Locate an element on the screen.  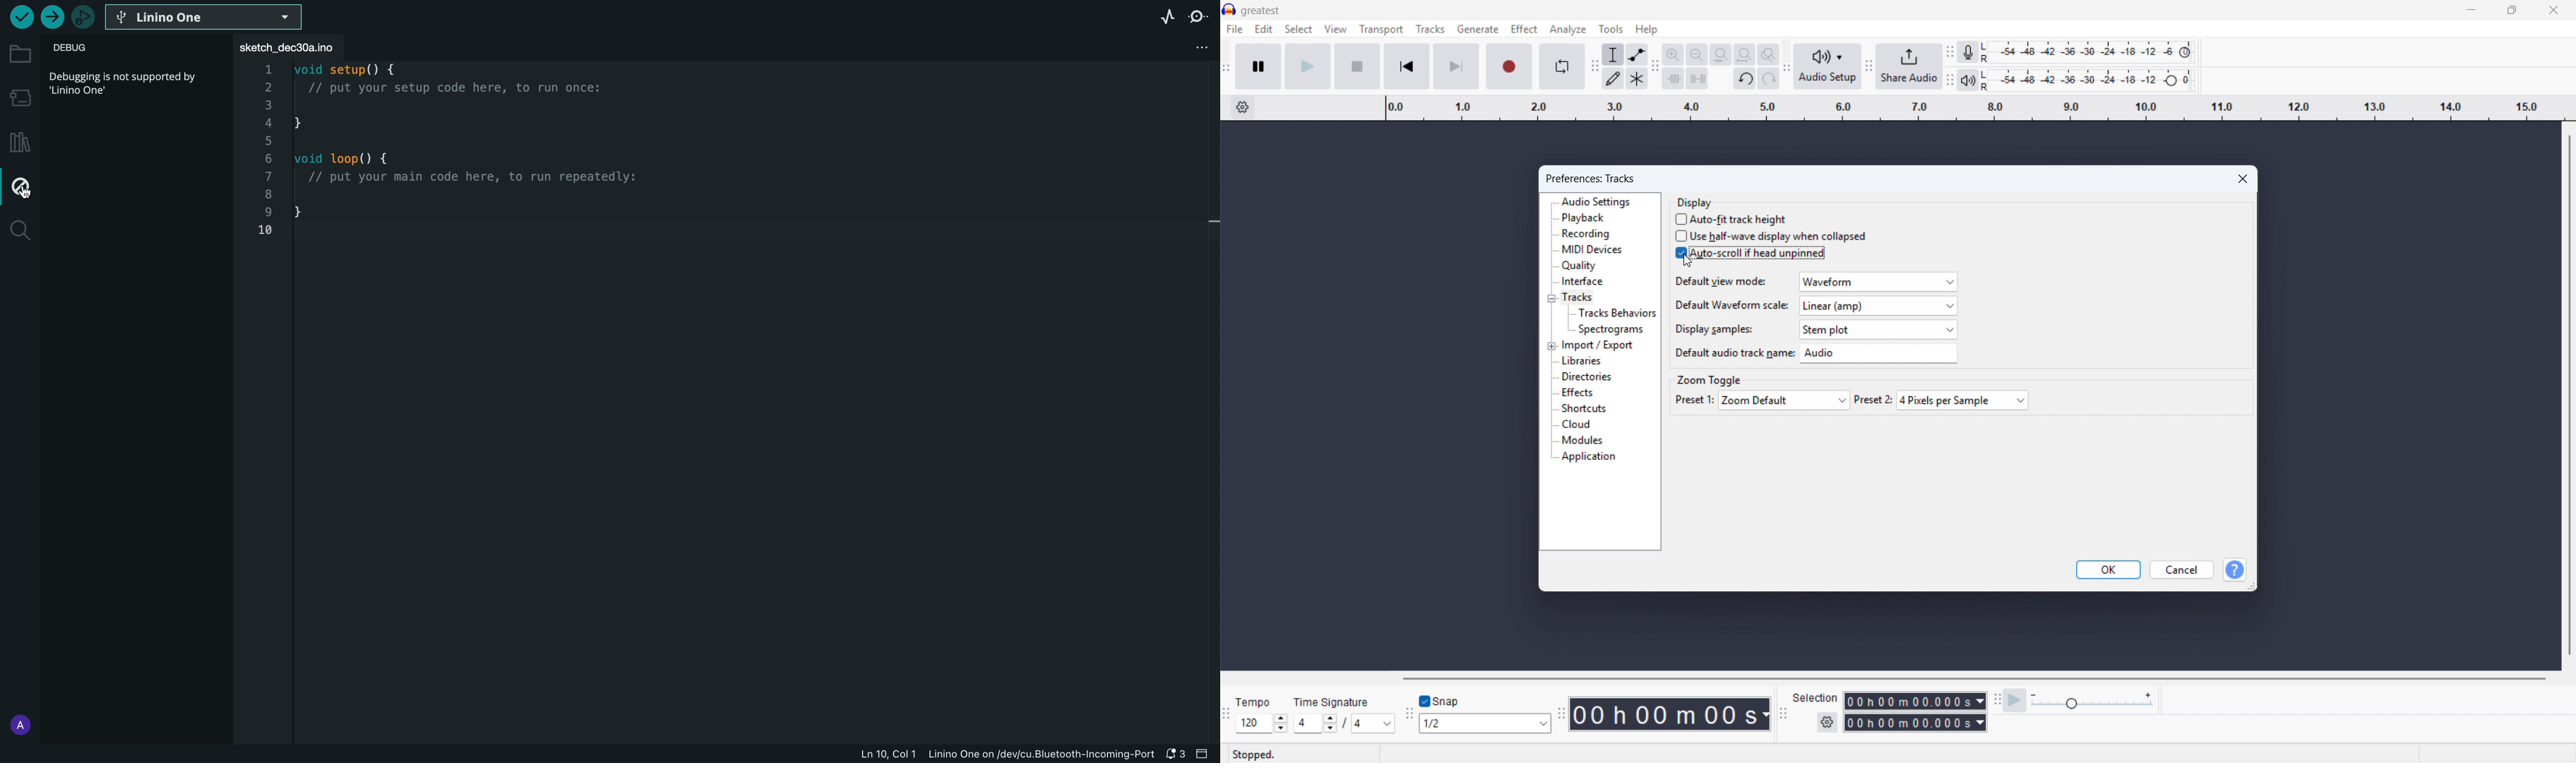
Display samples  is located at coordinates (1879, 329).